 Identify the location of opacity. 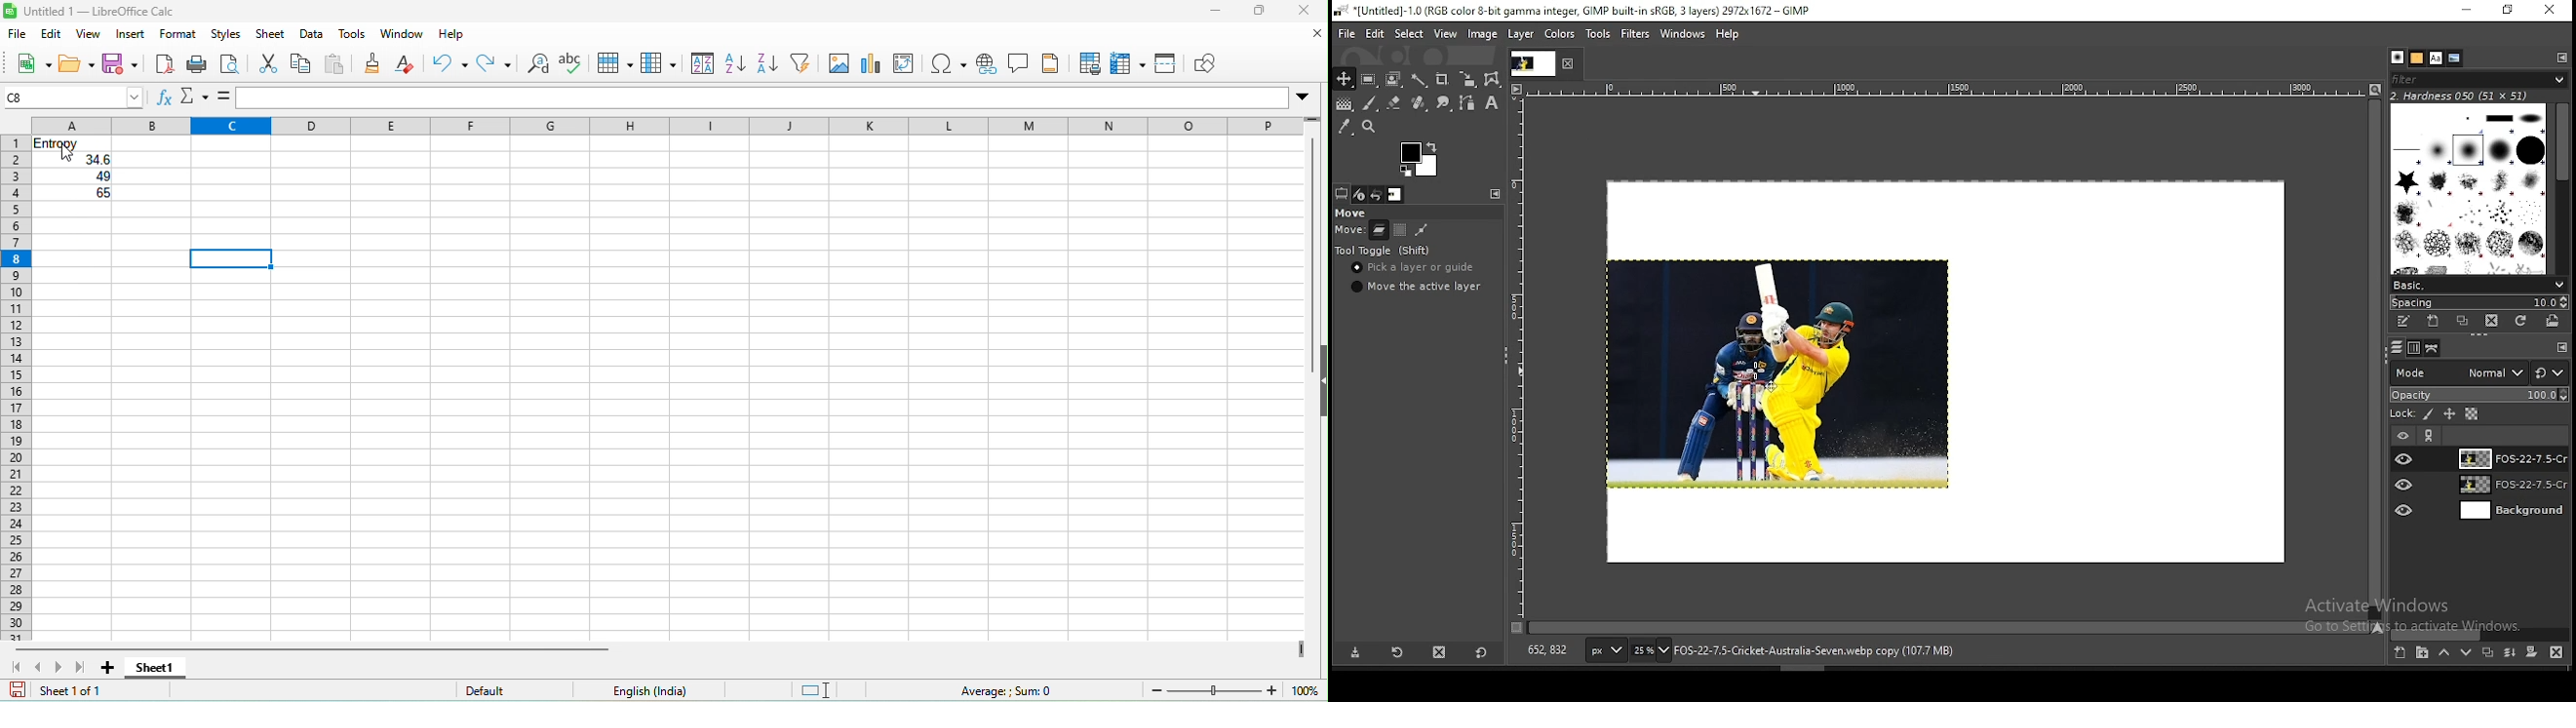
(2478, 396).